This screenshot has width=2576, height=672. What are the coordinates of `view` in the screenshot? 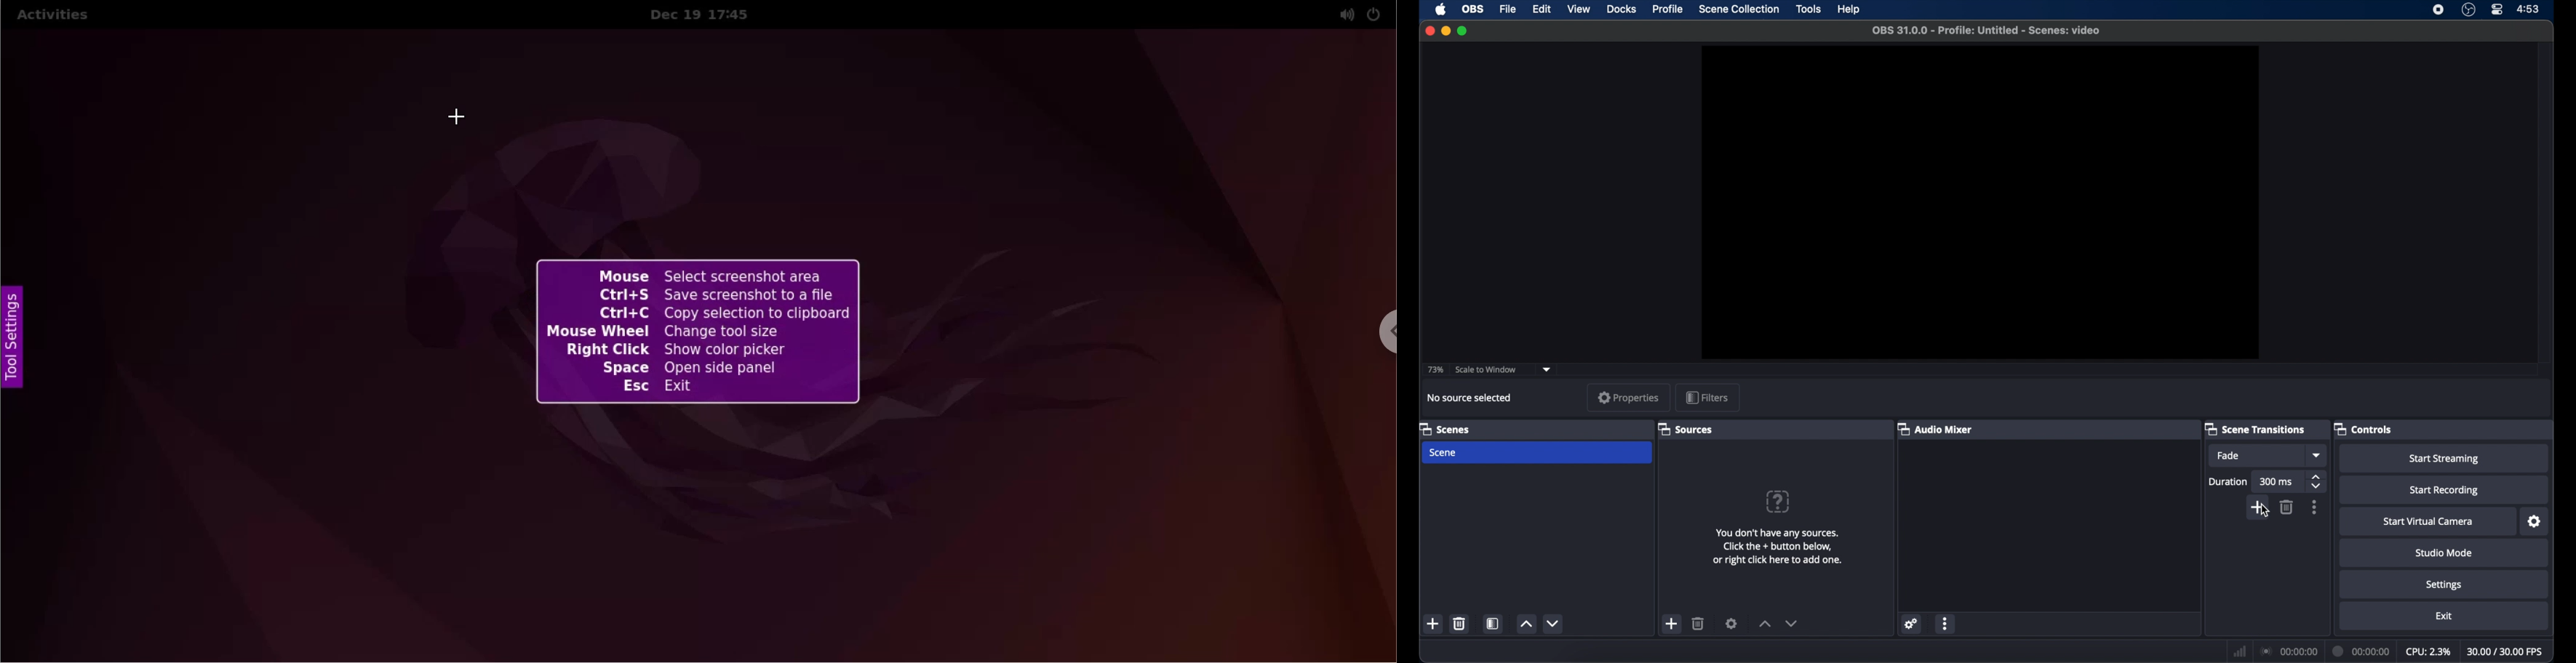 It's located at (1579, 9).